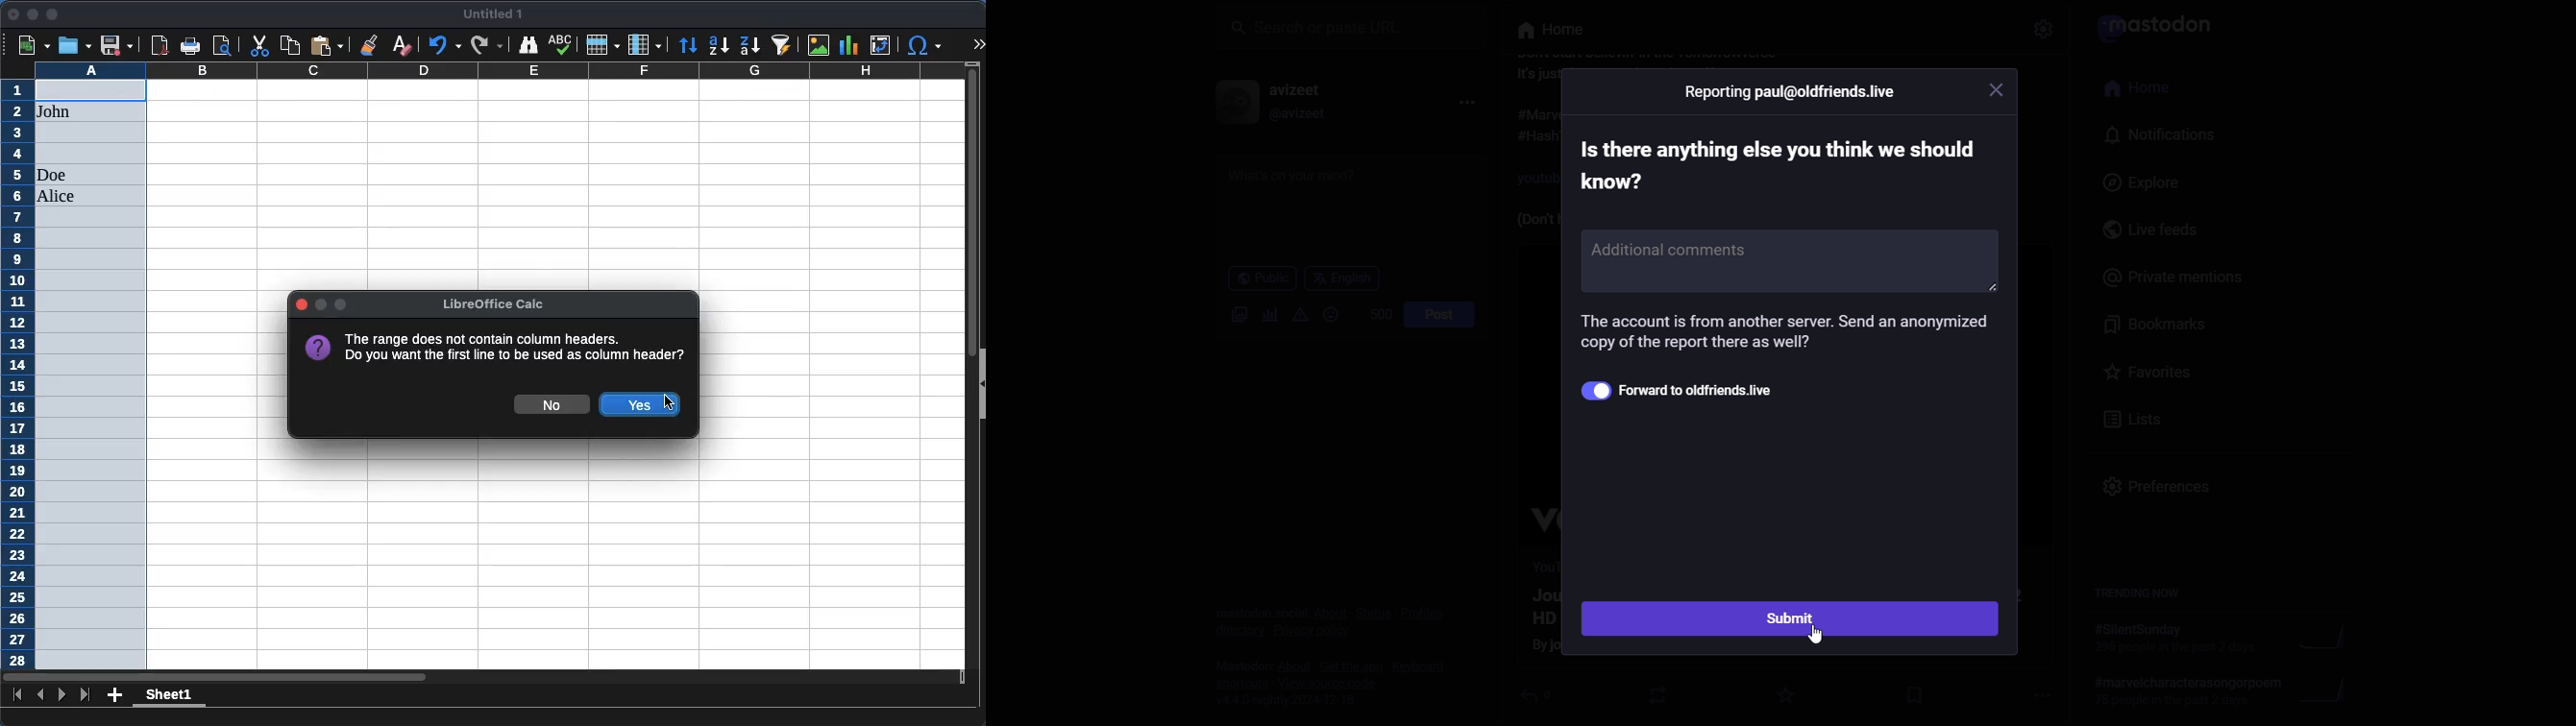  Describe the element at coordinates (785, 46) in the screenshot. I see `autofilter` at that location.